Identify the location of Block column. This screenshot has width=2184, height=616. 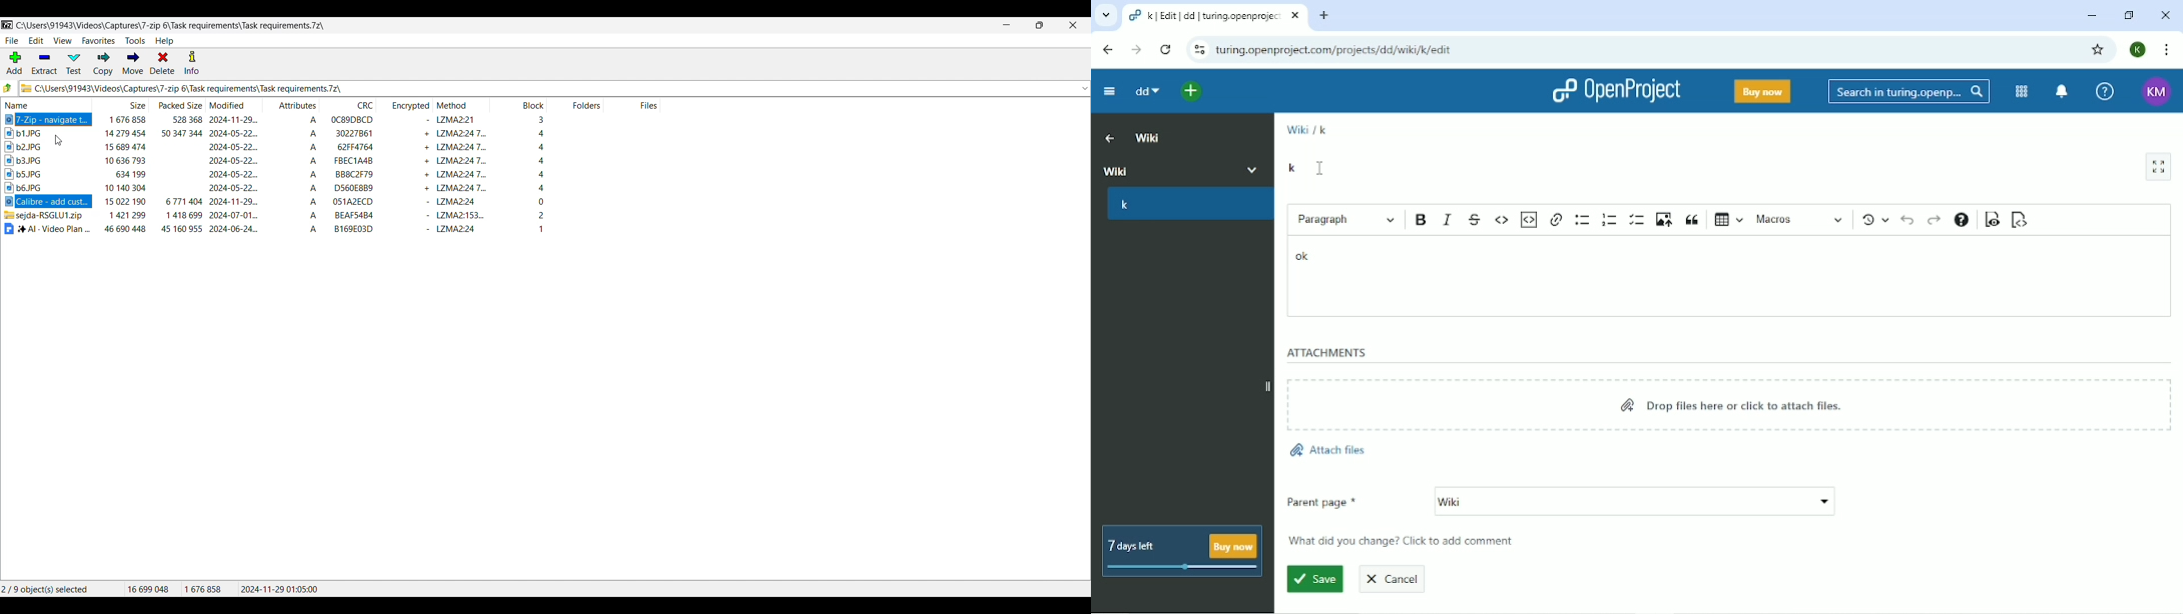
(520, 104).